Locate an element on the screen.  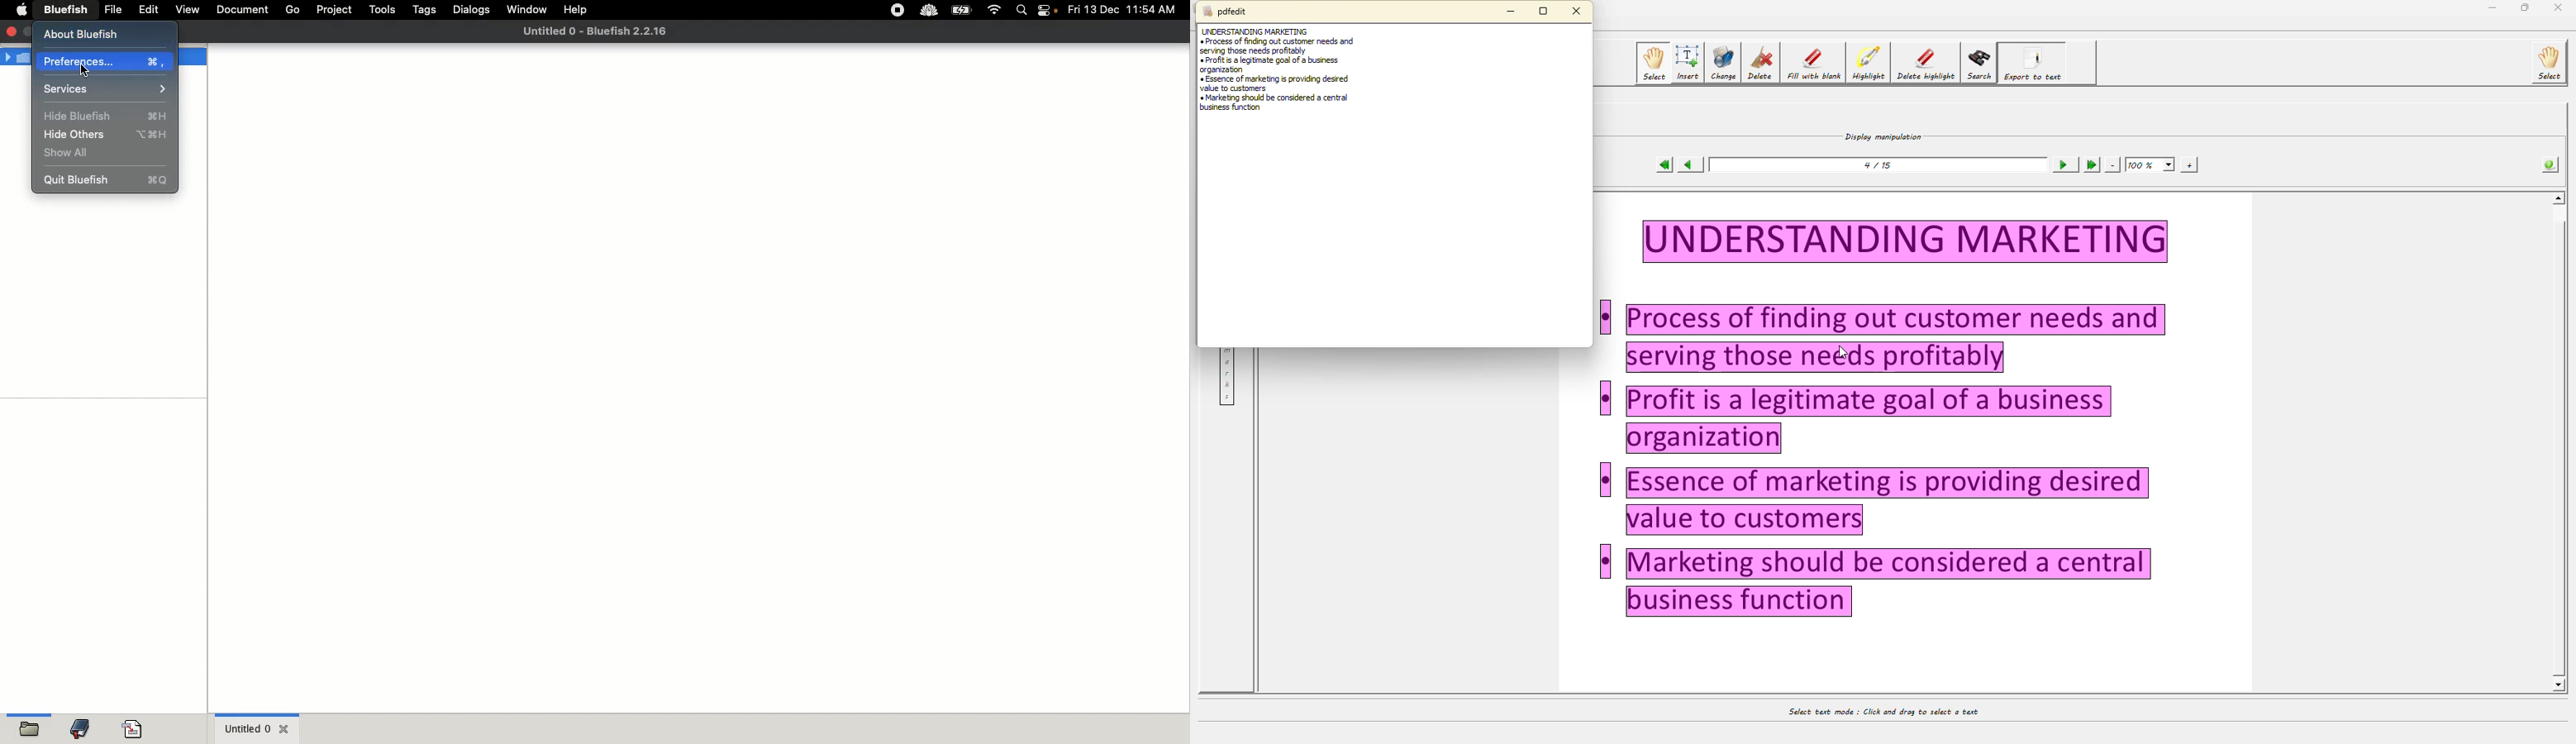
Edit is located at coordinates (149, 9).